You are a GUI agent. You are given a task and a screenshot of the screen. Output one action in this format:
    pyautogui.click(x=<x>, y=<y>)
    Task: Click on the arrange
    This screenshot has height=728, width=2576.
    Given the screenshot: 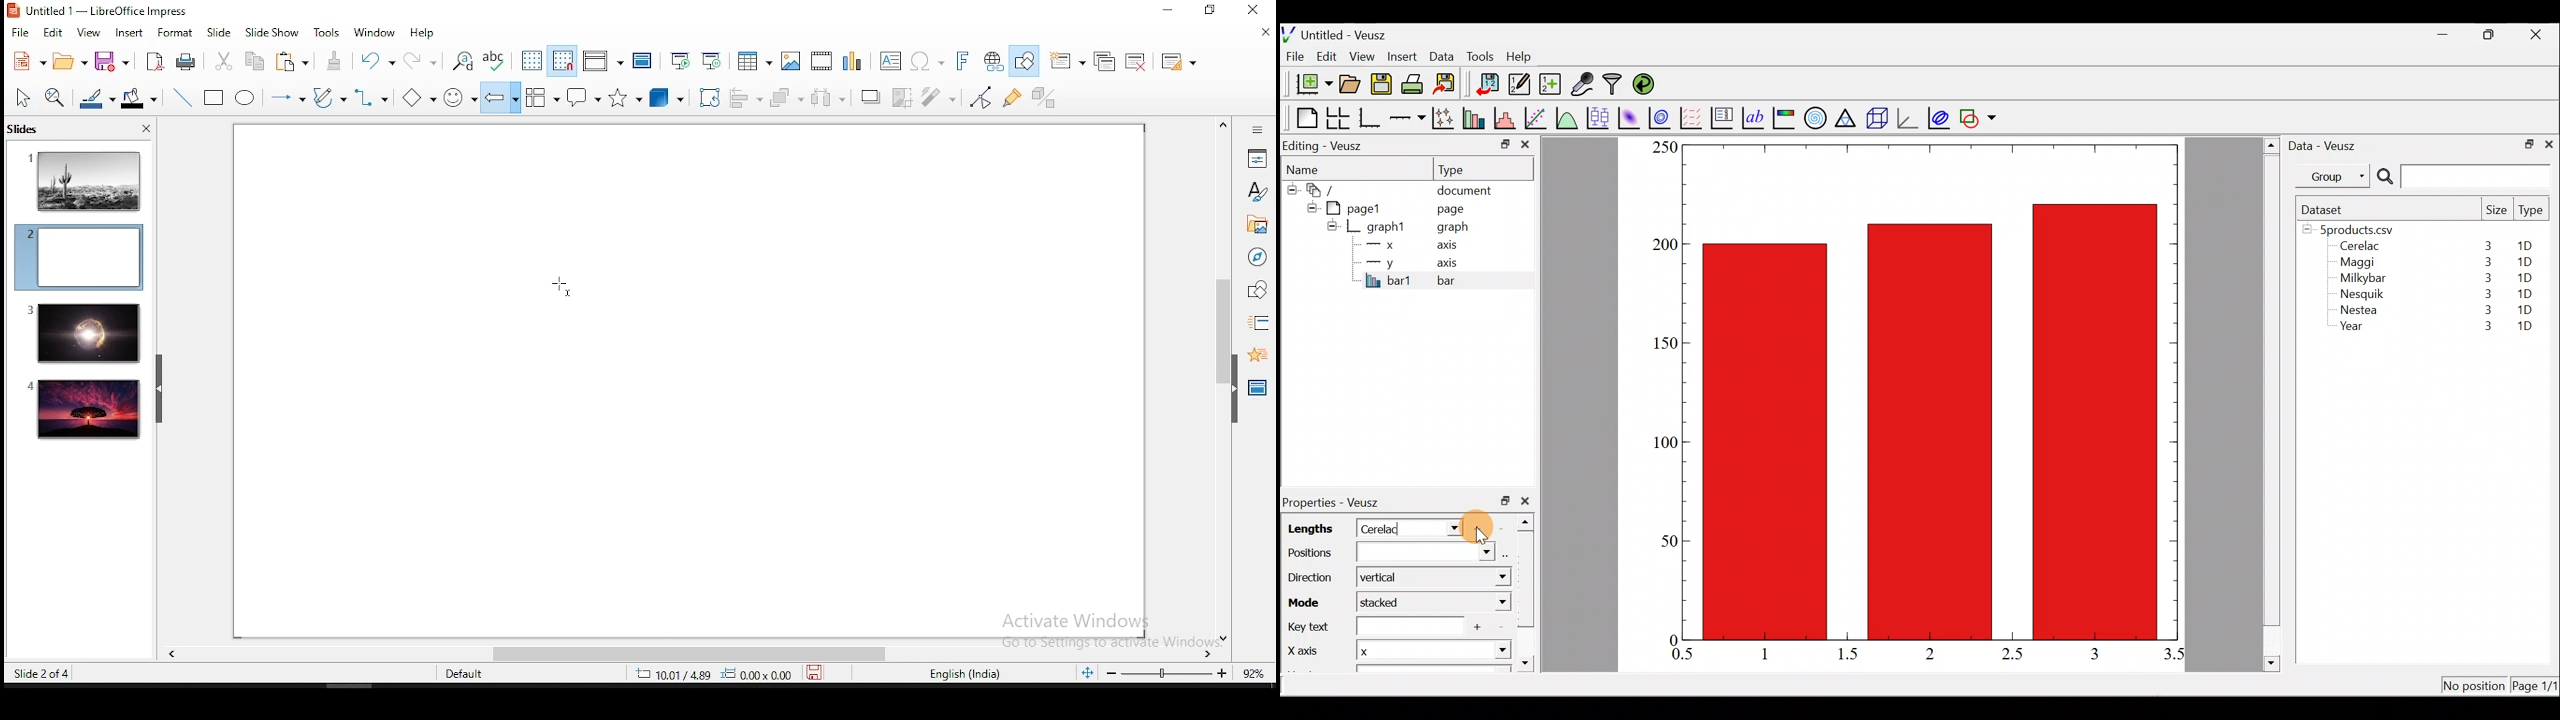 What is the action you would take?
    pyautogui.click(x=789, y=99)
    